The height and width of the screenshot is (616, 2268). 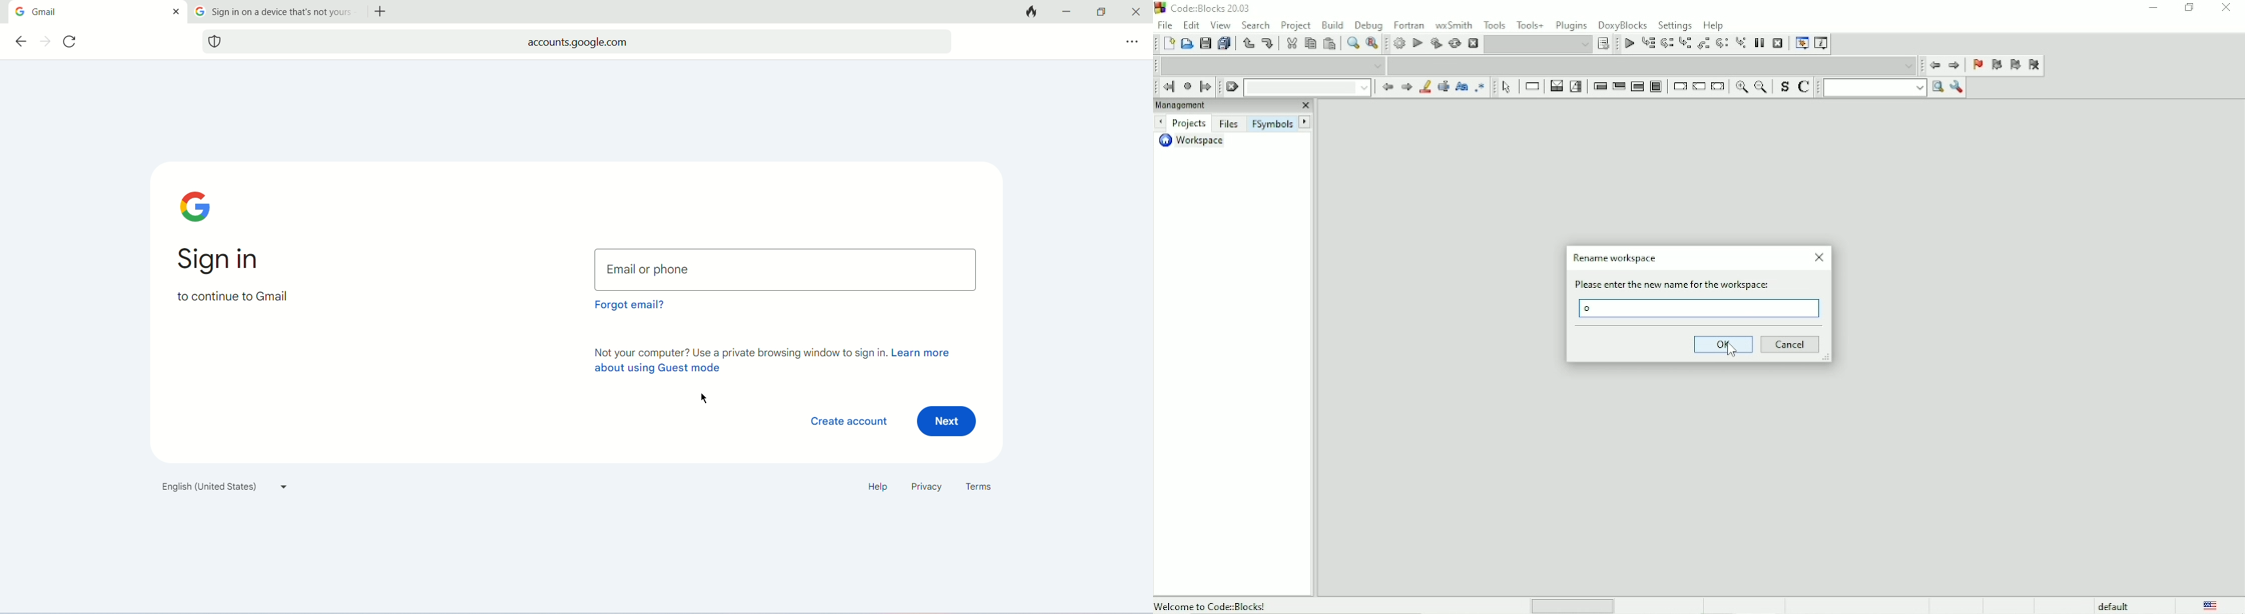 I want to click on Show options window, so click(x=1956, y=87).